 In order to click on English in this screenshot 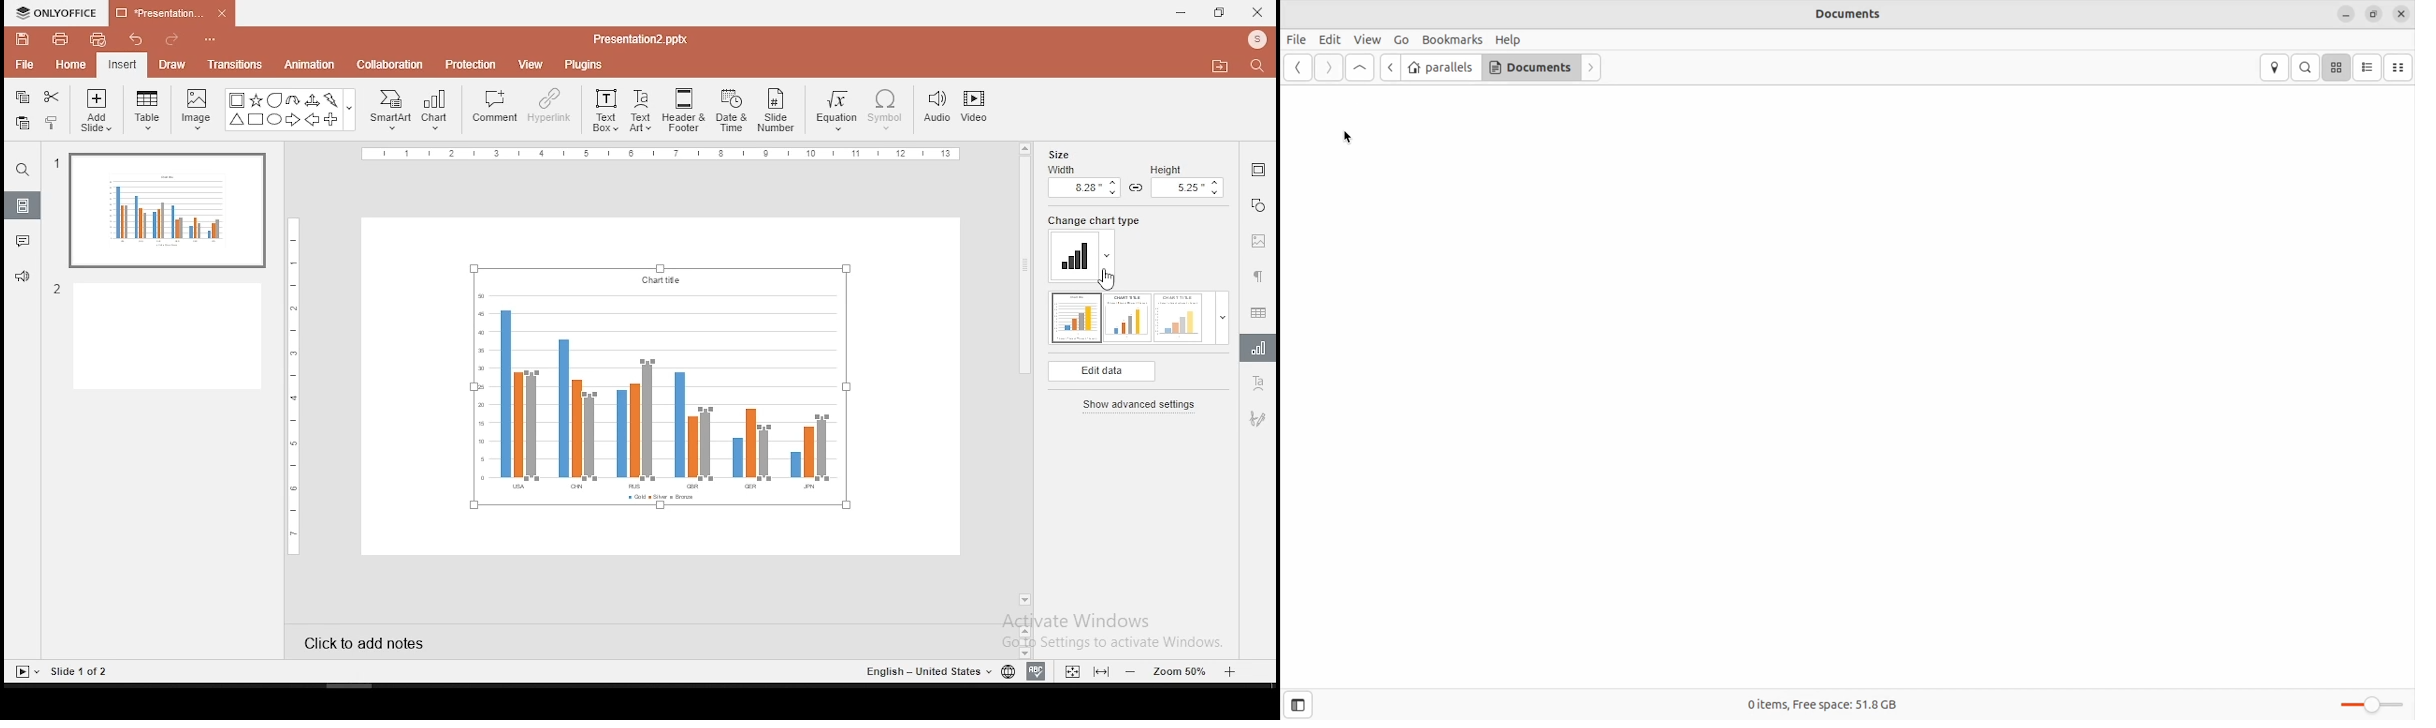, I will do `click(923, 670)`.